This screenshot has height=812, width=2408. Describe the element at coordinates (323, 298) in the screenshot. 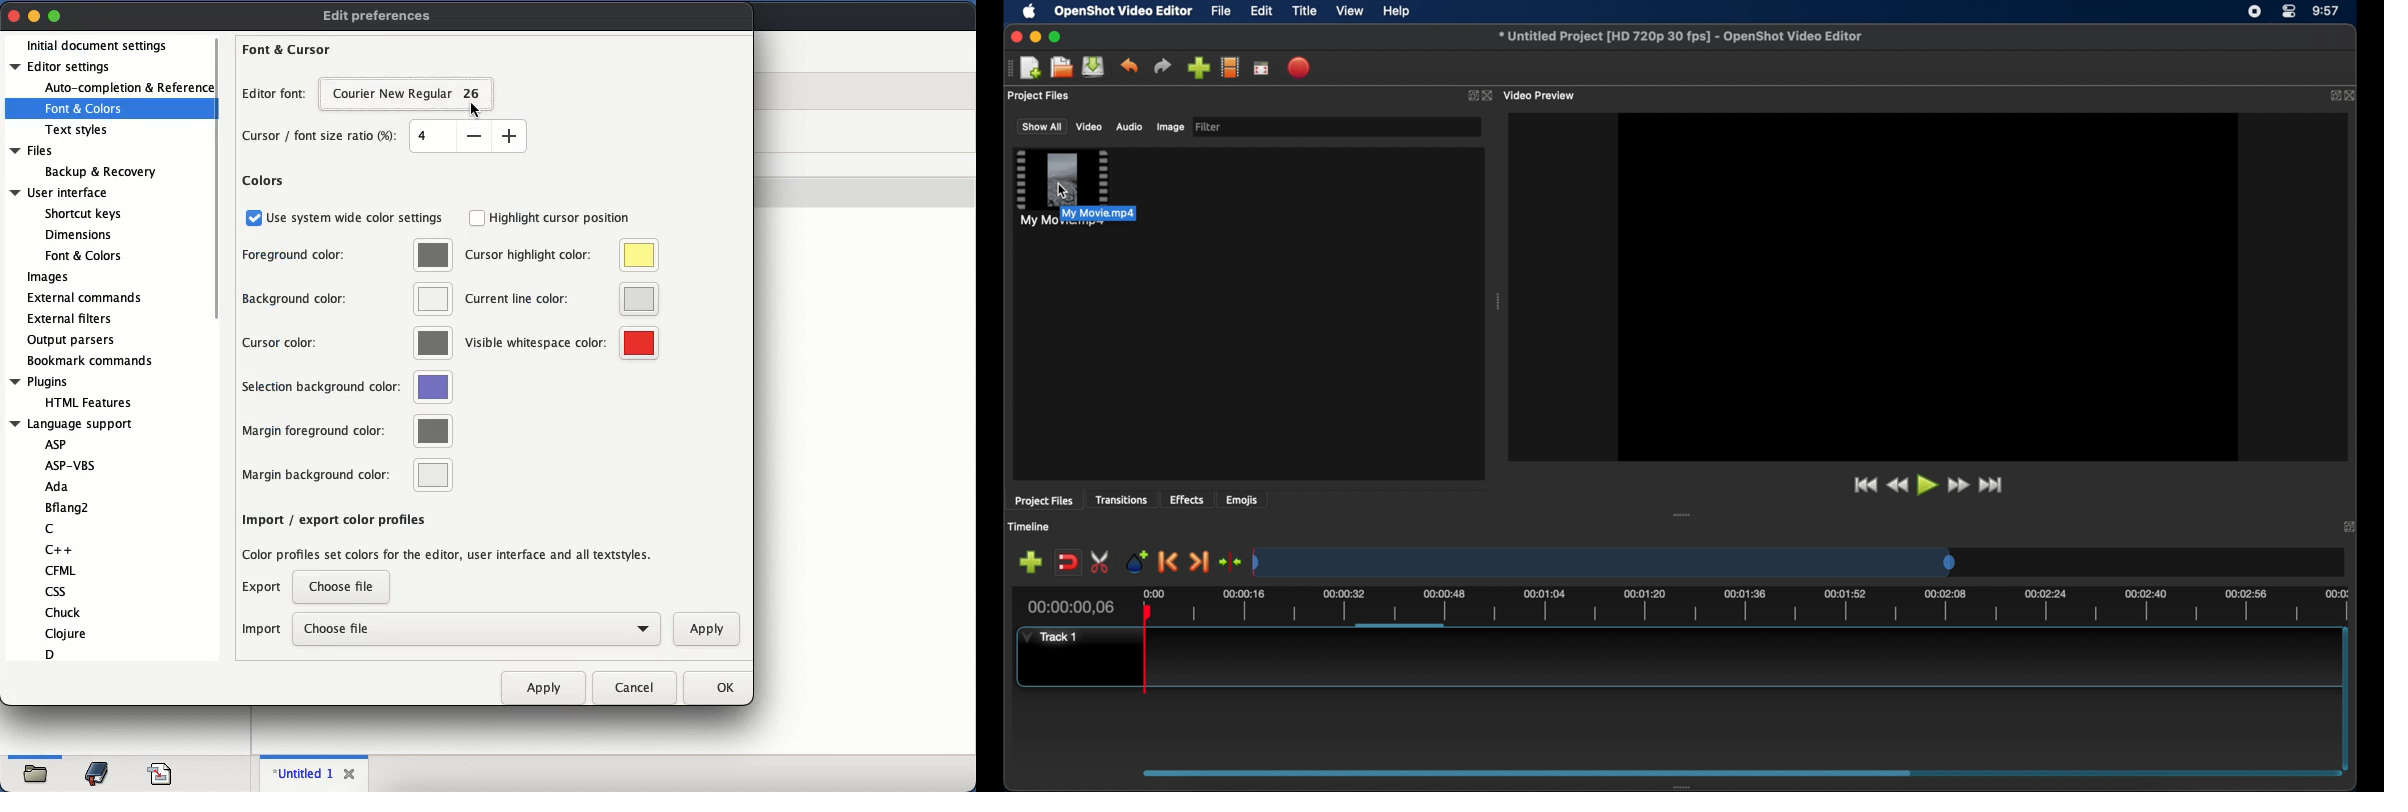

I see `background color` at that location.